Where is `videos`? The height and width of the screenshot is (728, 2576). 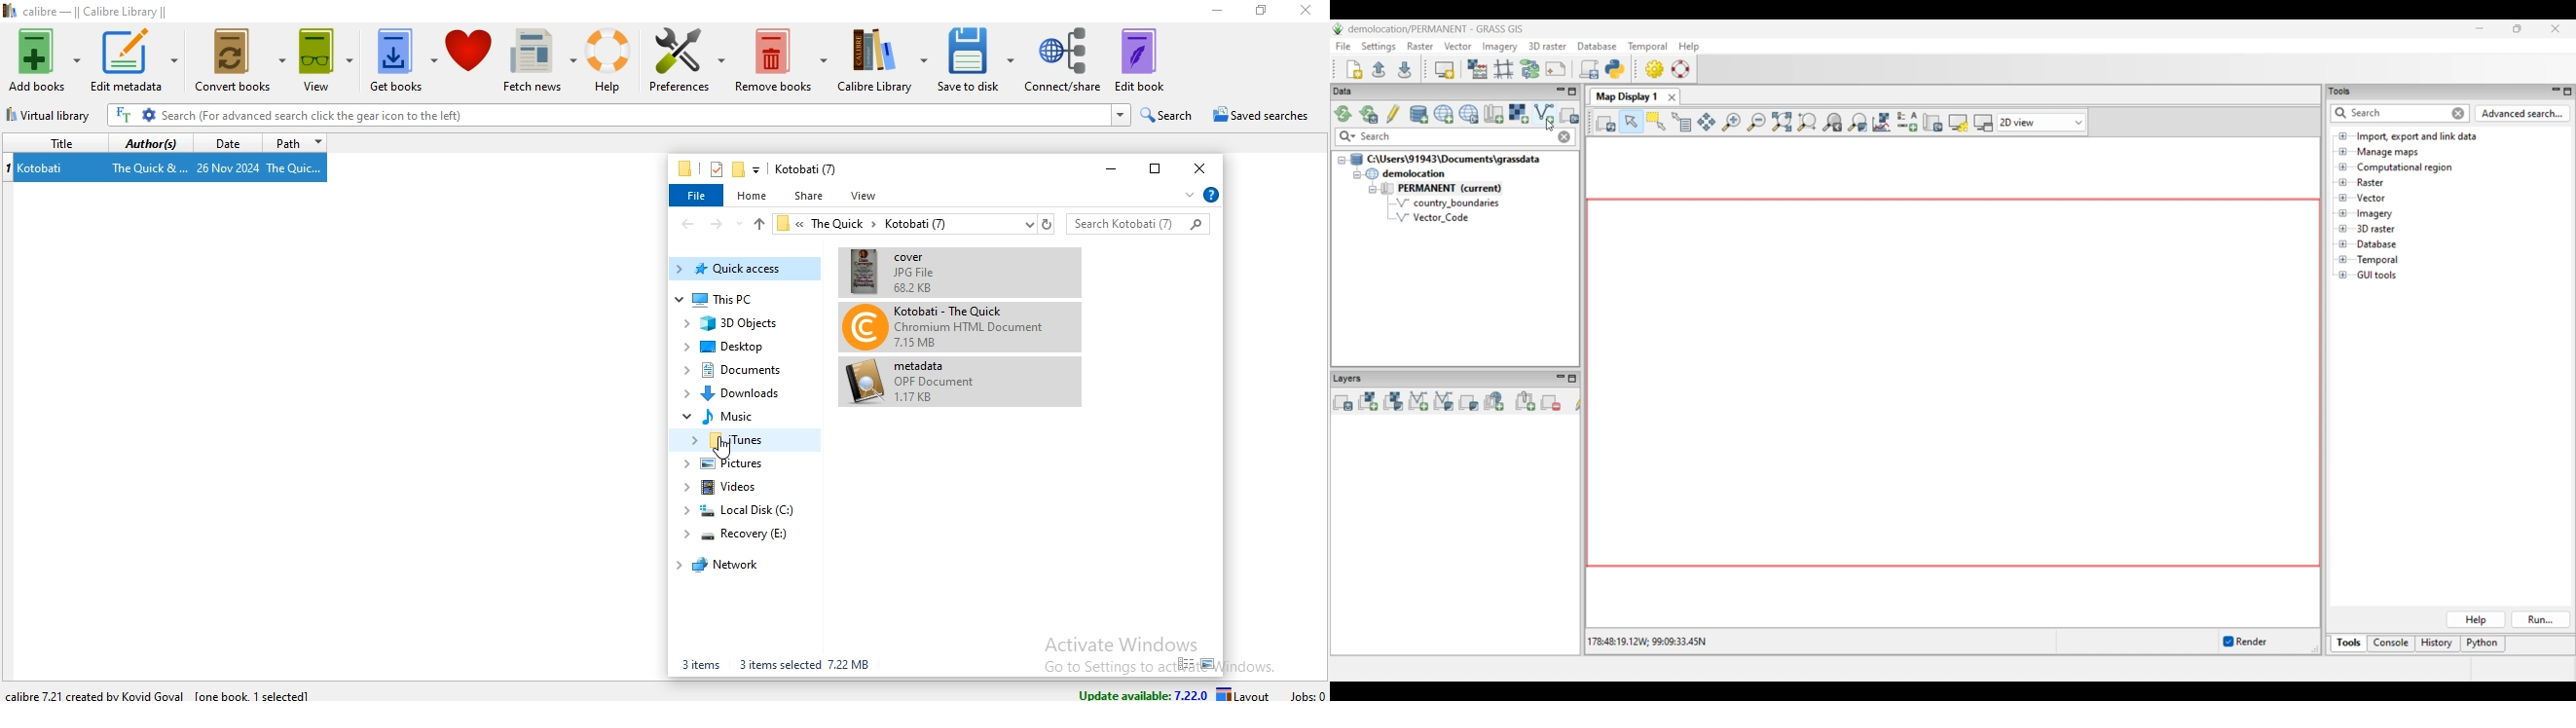 videos is located at coordinates (731, 487).